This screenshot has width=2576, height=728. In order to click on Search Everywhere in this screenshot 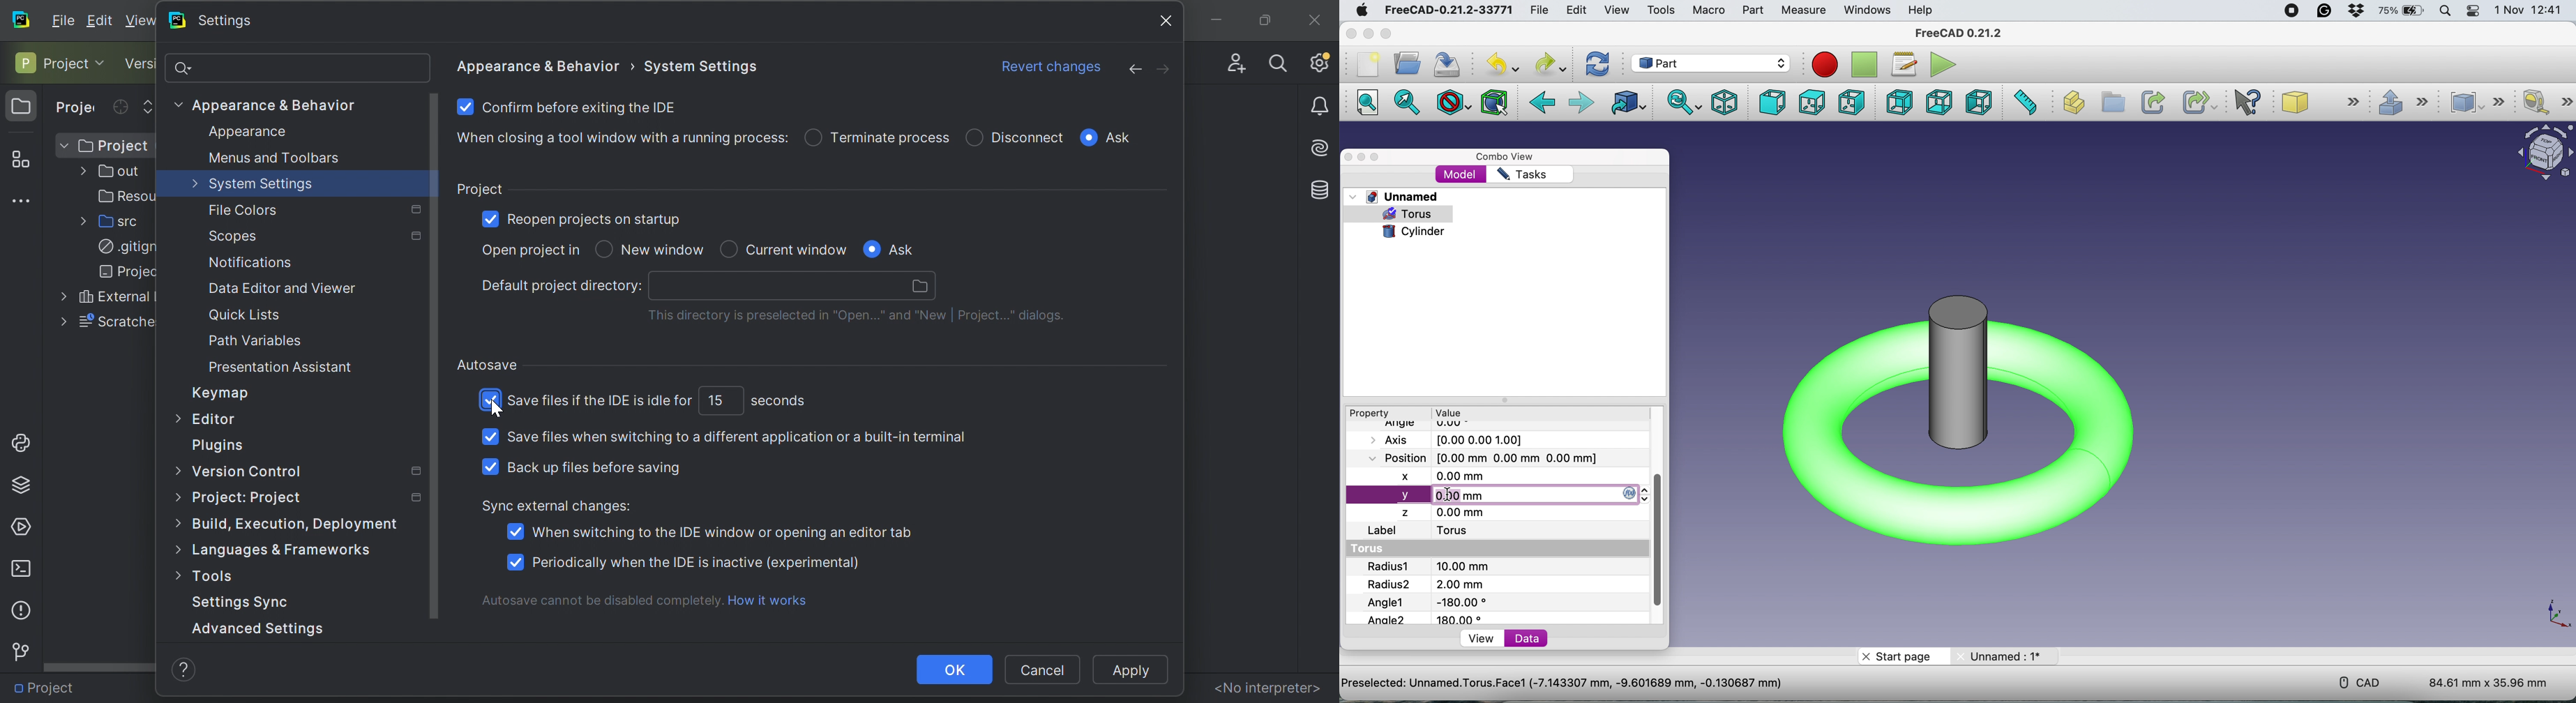, I will do `click(1279, 62)`.